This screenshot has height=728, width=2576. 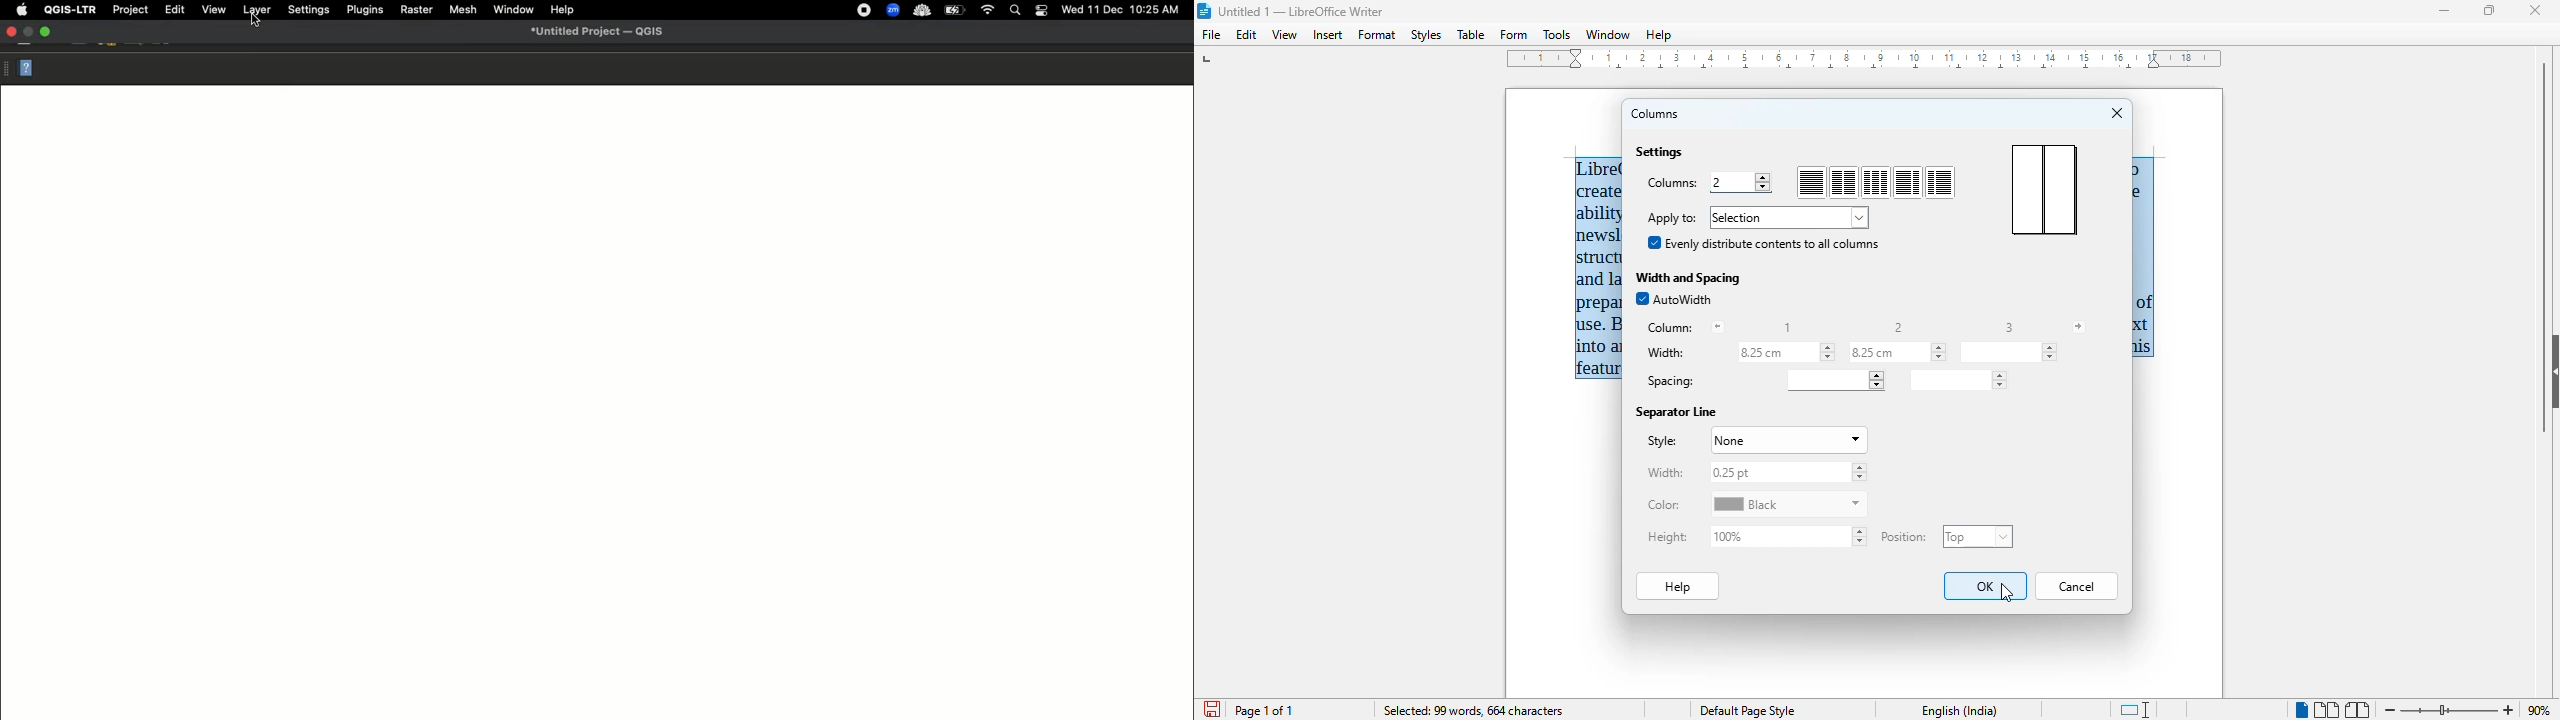 What do you see at coordinates (1668, 353) in the screenshot?
I see `width` at bounding box center [1668, 353].